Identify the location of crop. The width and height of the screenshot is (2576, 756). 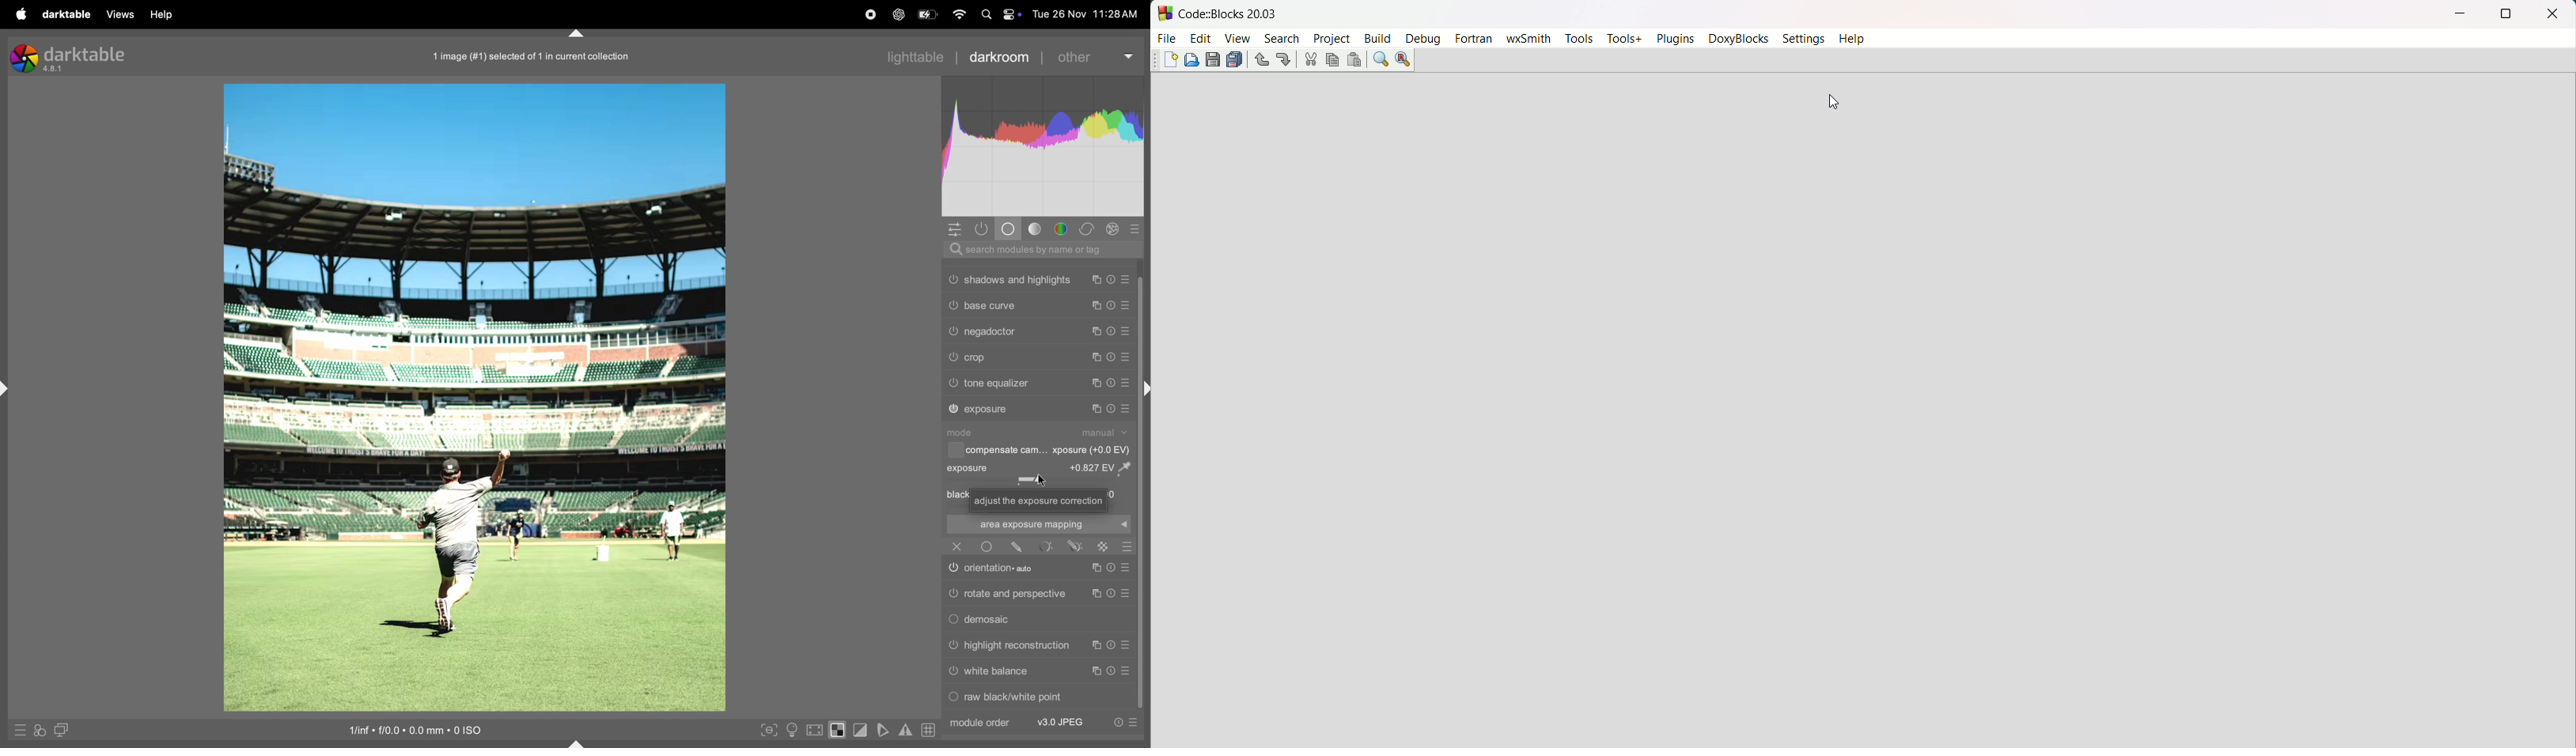
(979, 358).